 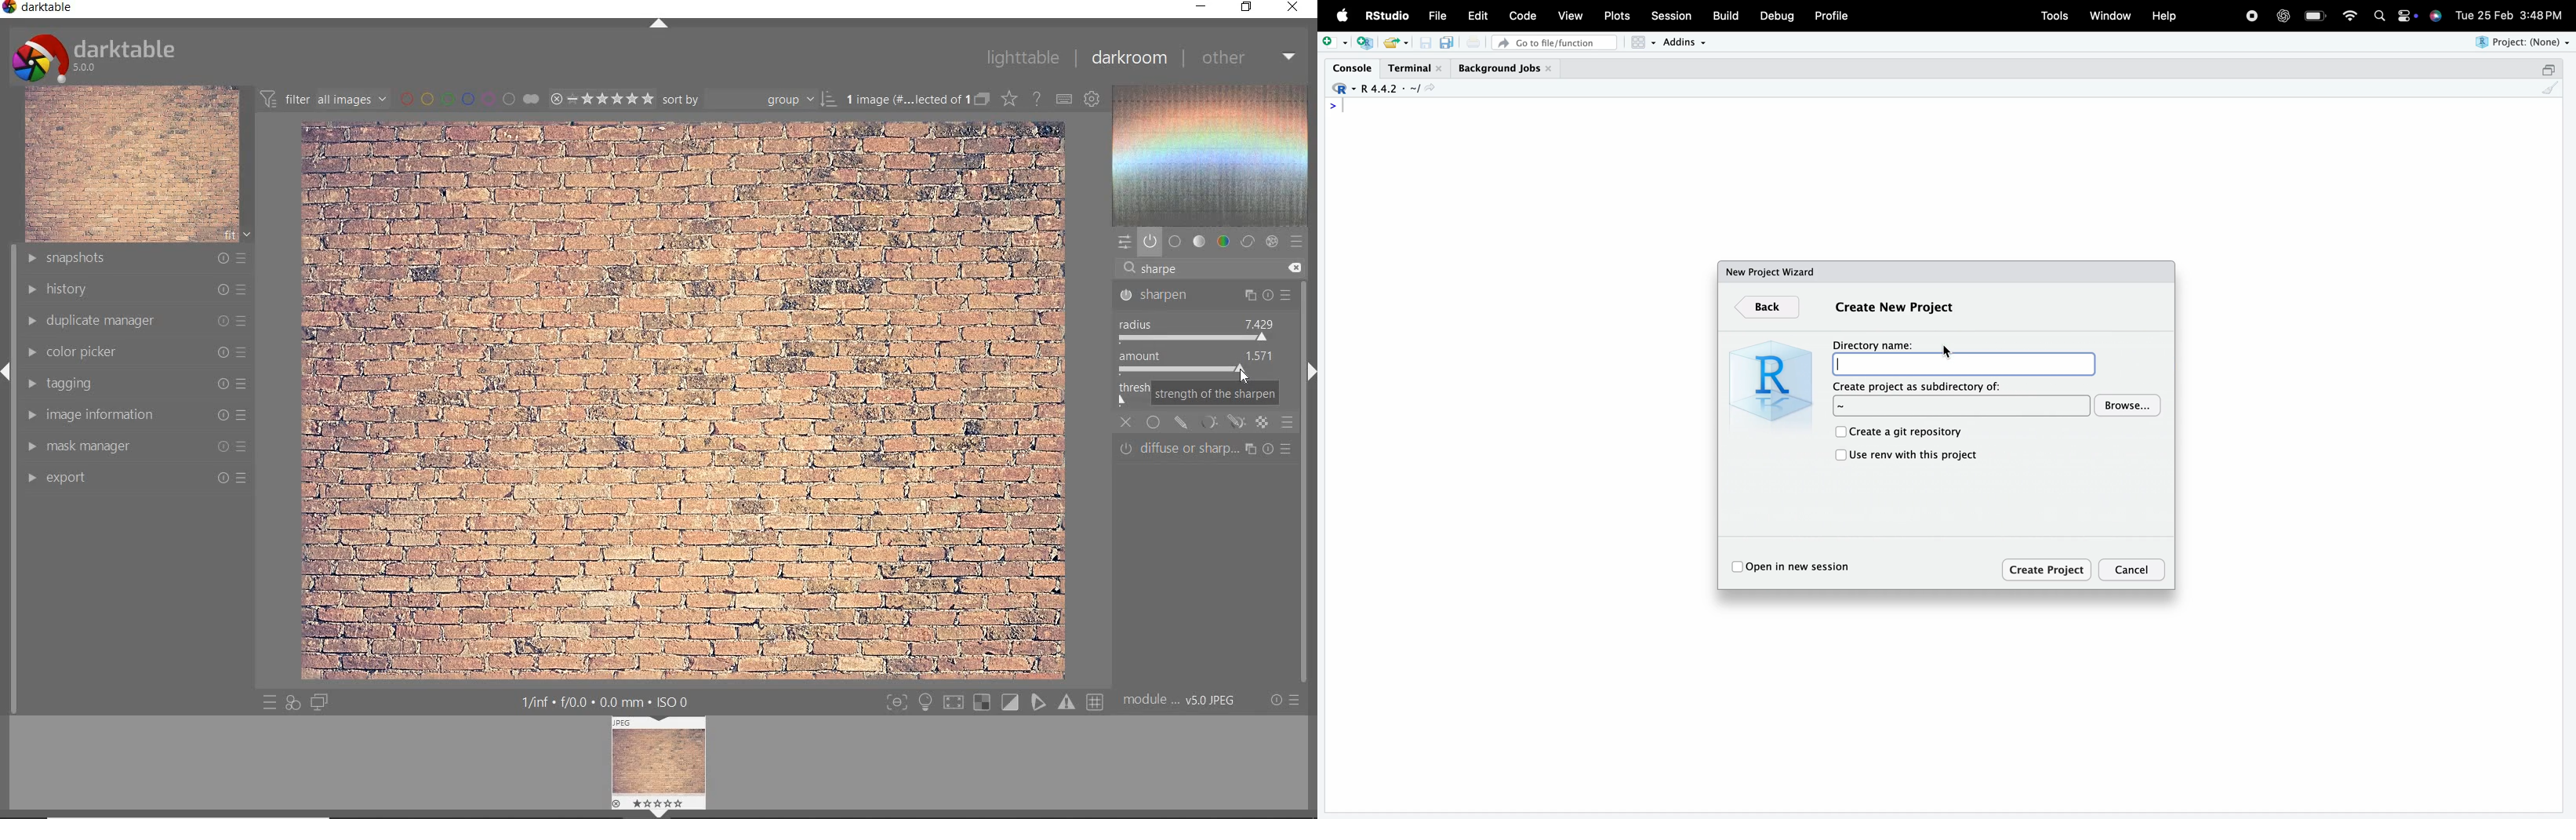 What do you see at coordinates (1683, 42) in the screenshot?
I see `Addins` at bounding box center [1683, 42].